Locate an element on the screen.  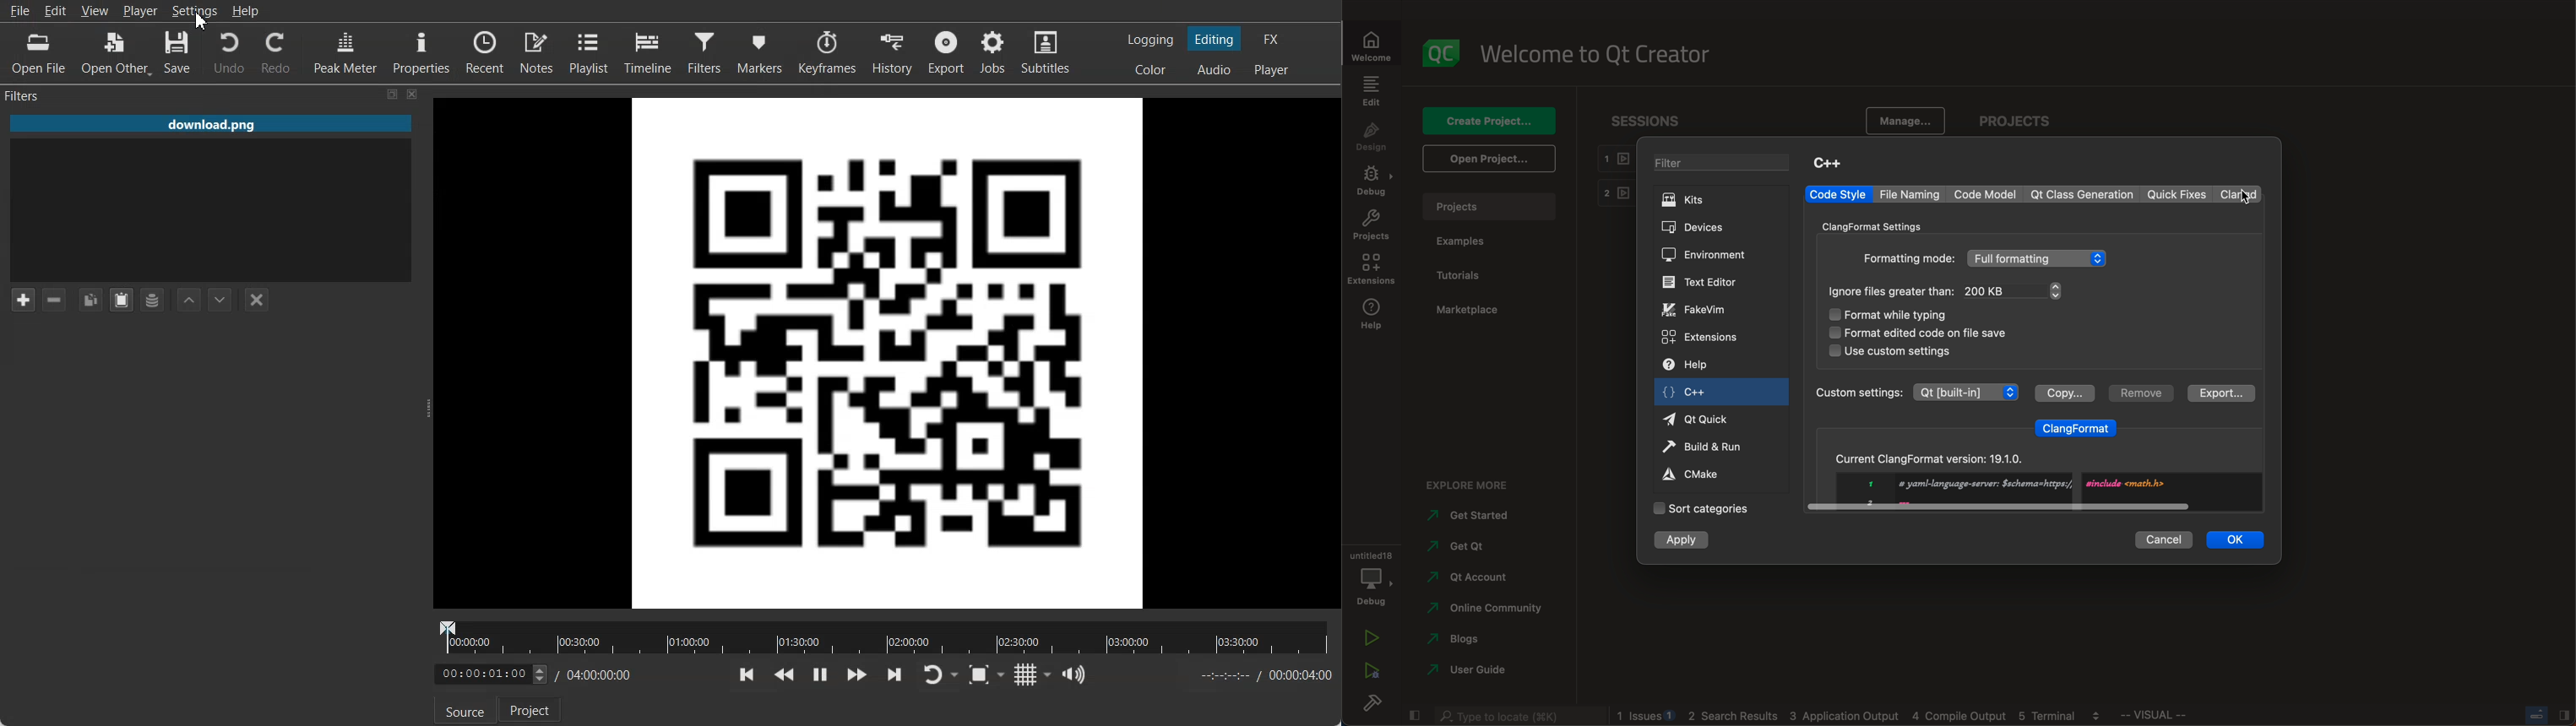
tutorials is located at coordinates (1466, 272).